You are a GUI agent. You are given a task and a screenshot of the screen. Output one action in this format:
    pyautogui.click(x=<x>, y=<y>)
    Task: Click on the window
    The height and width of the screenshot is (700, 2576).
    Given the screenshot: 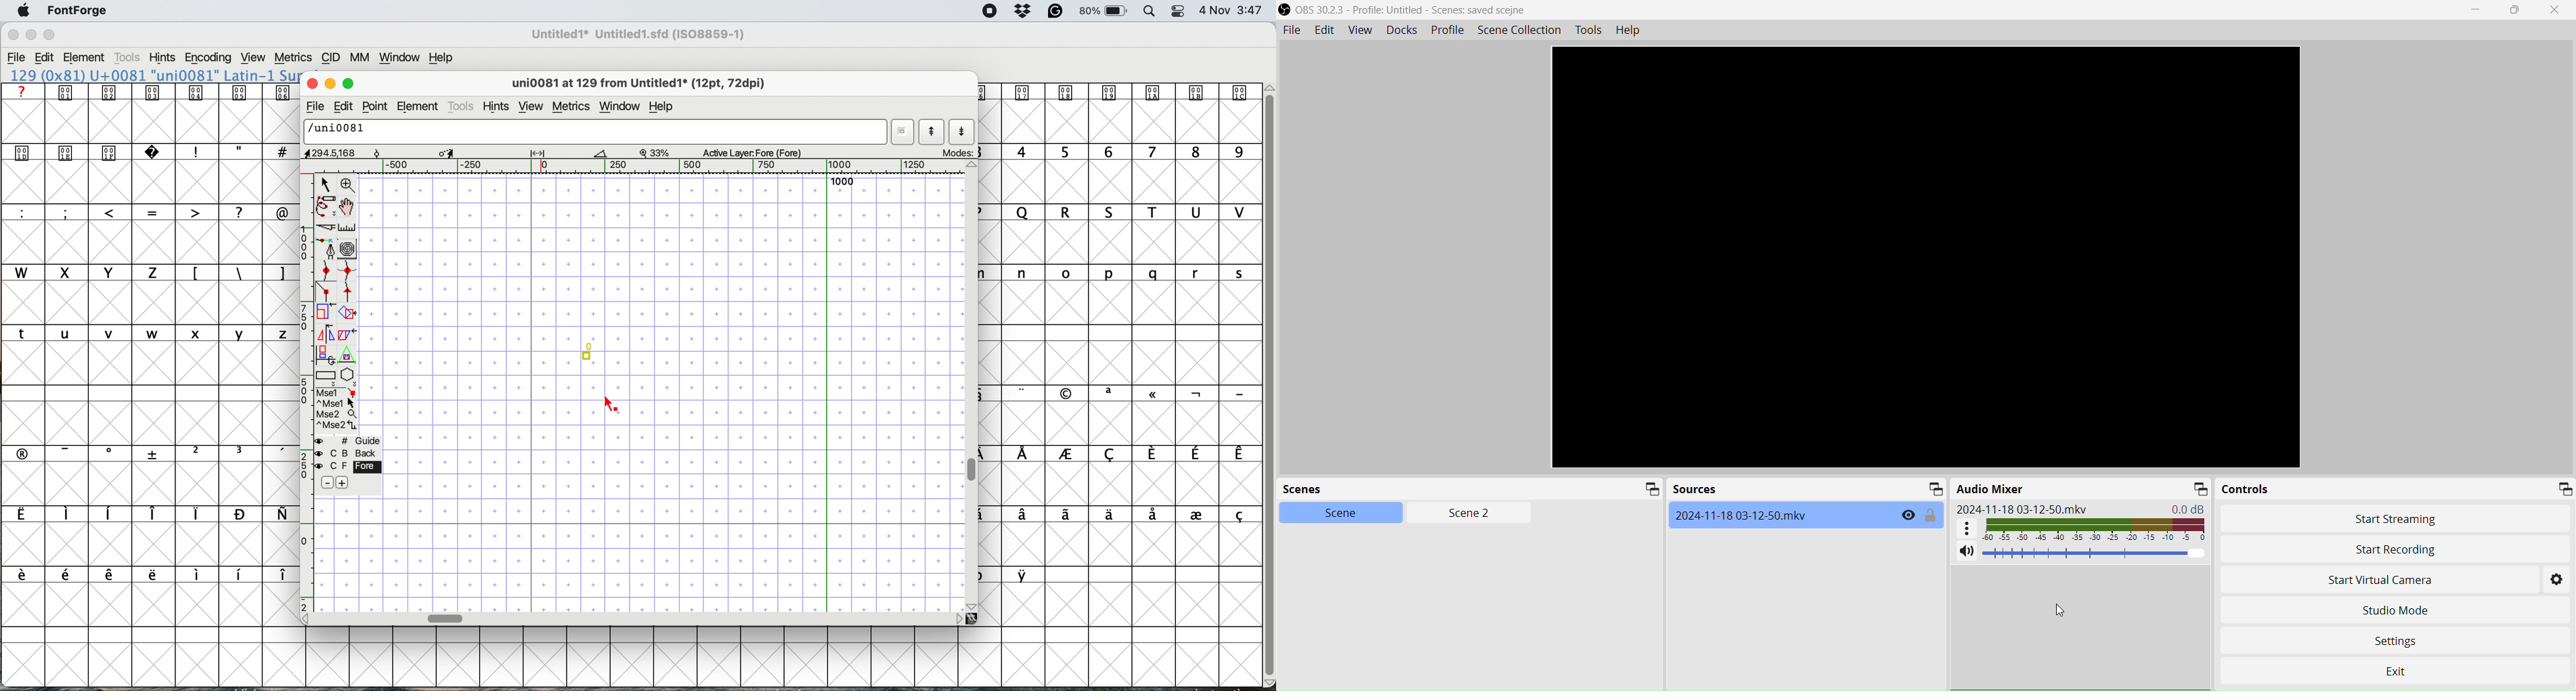 What is the action you would take?
    pyautogui.click(x=620, y=106)
    